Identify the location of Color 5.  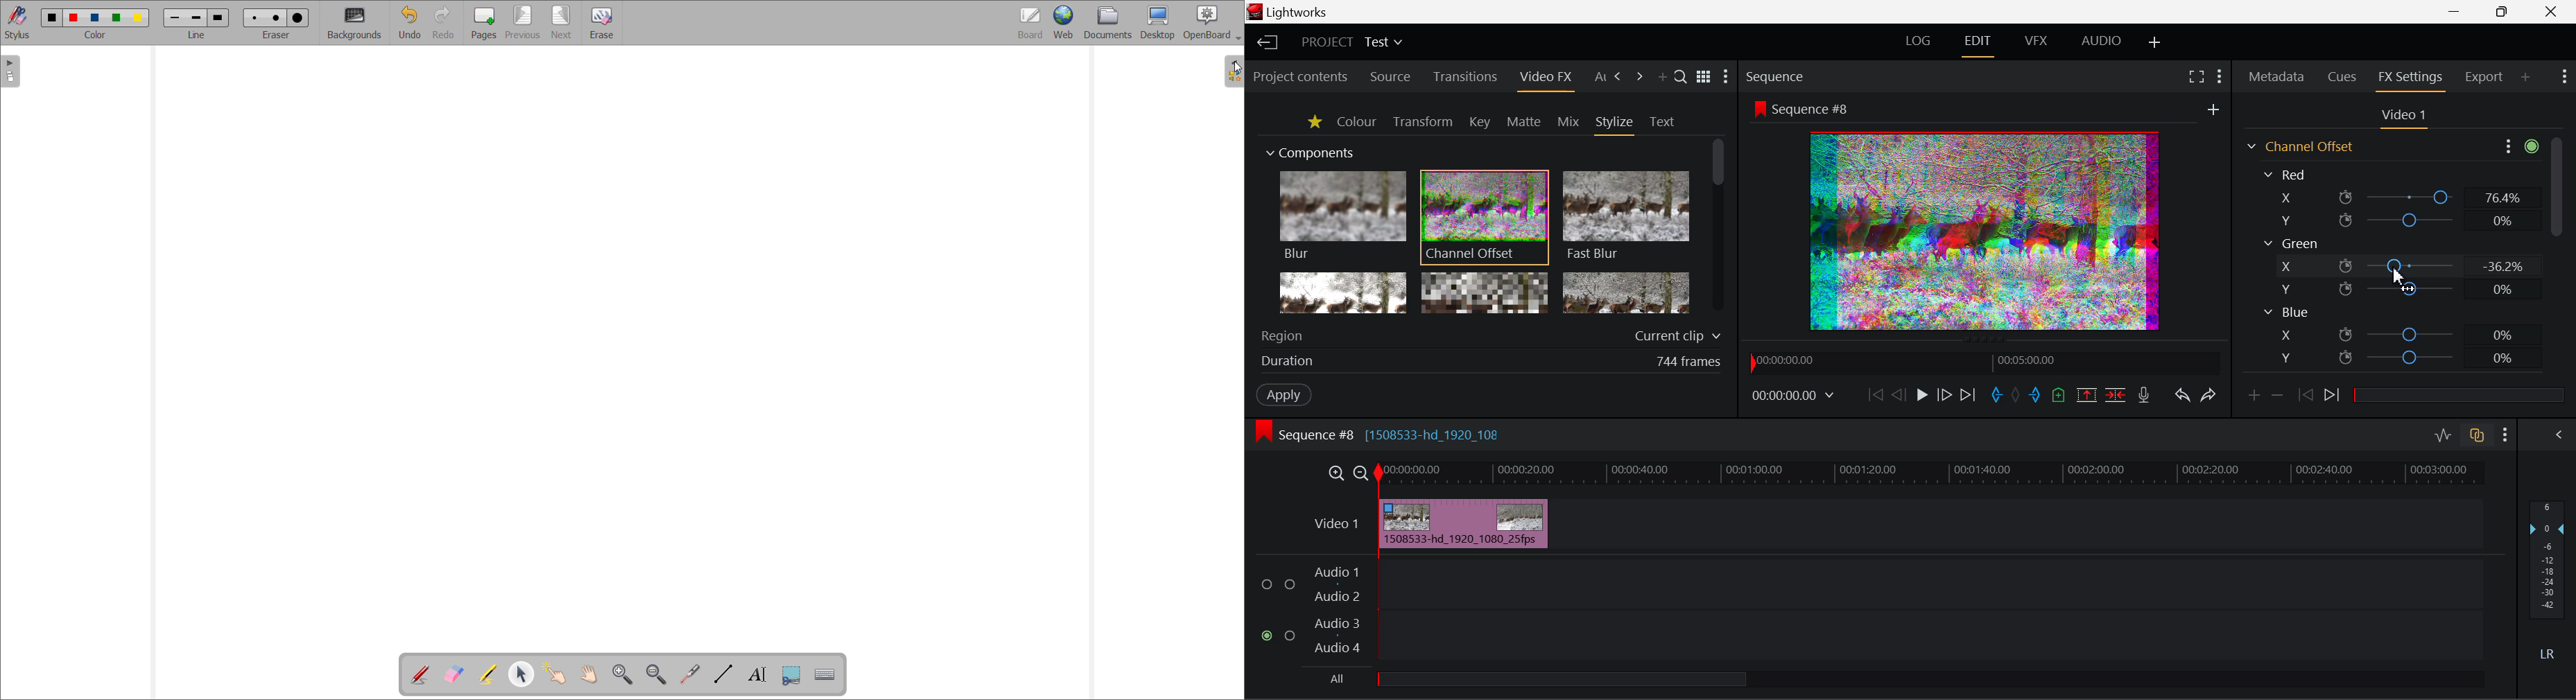
(139, 18).